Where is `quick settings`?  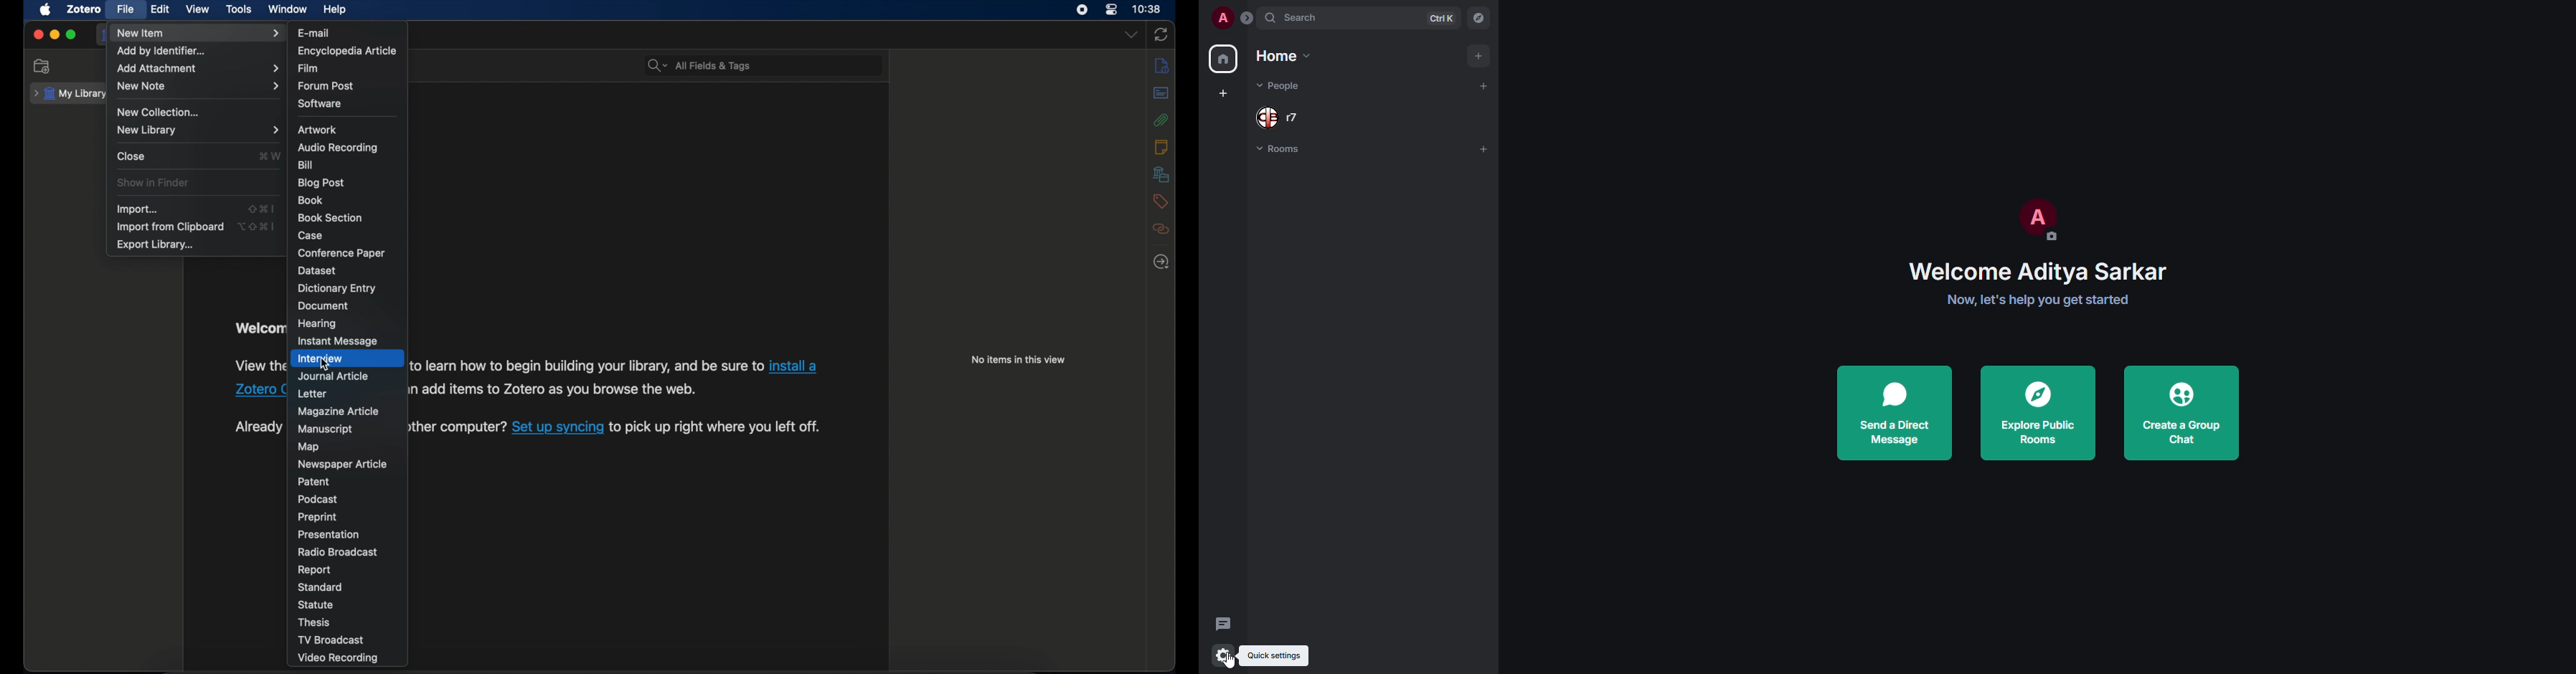
quick settings is located at coordinates (1274, 656).